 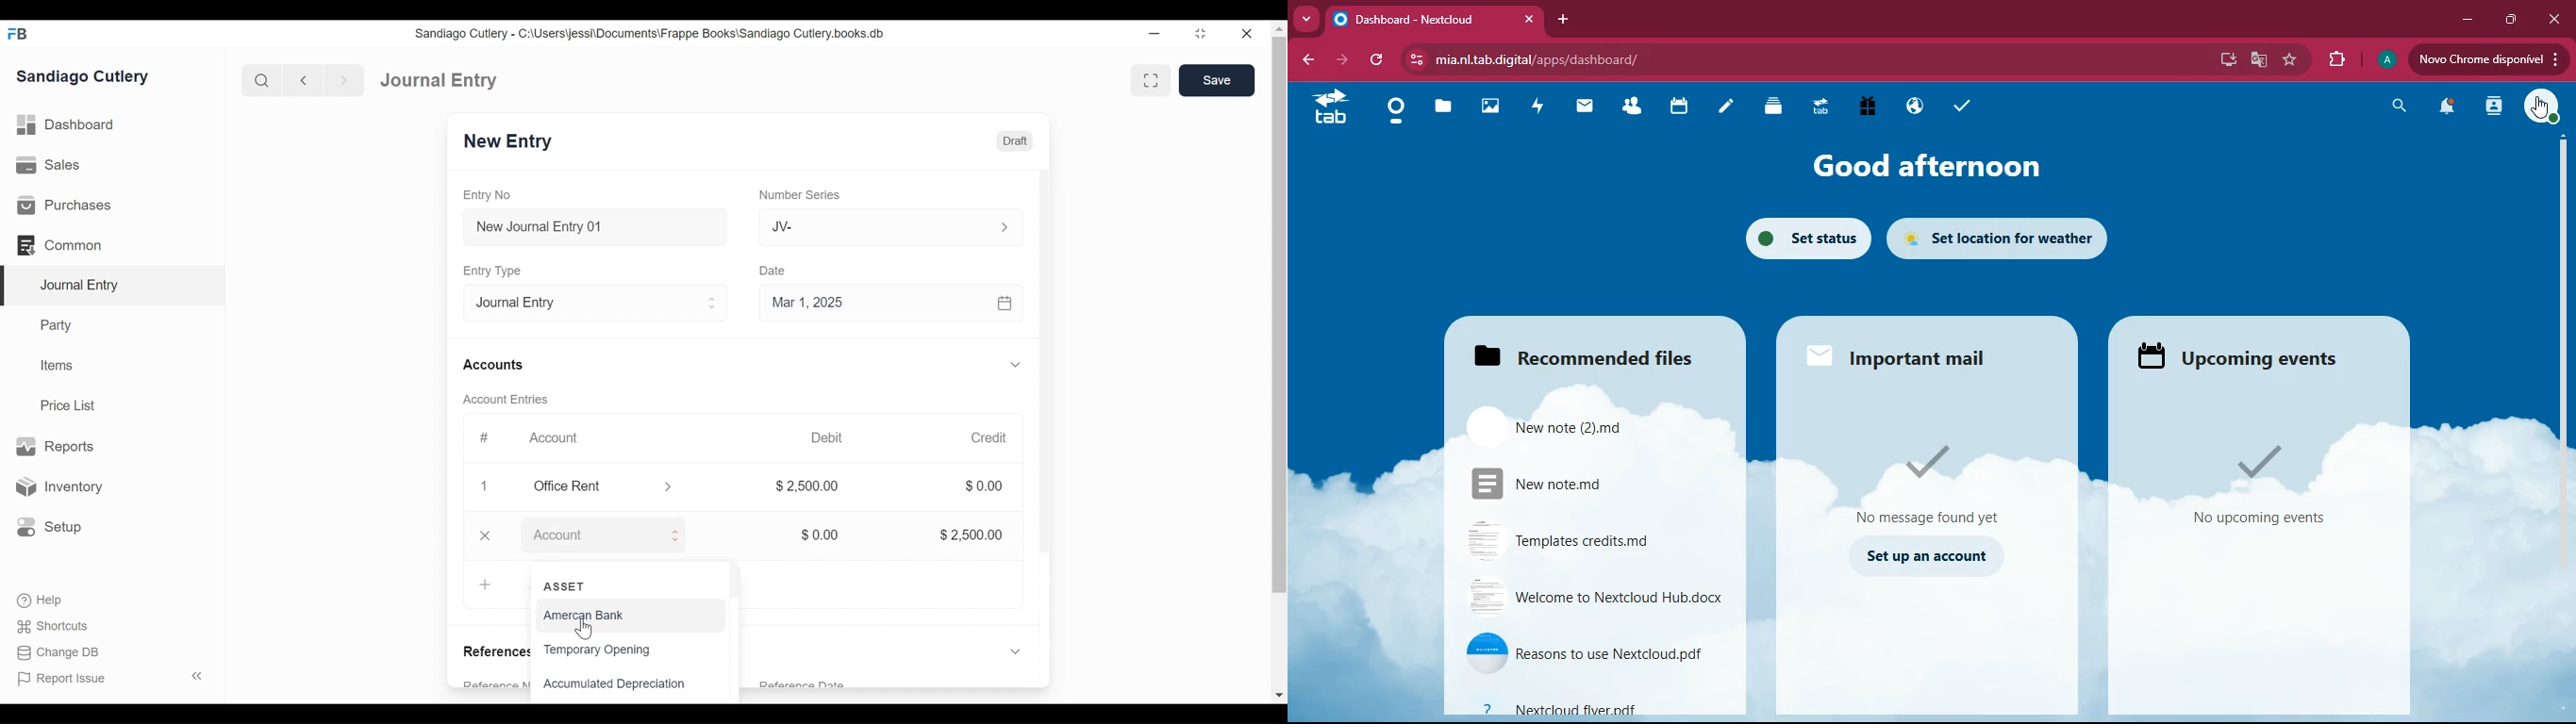 I want to click on collapse sidebar, so click(x=195, y=676).